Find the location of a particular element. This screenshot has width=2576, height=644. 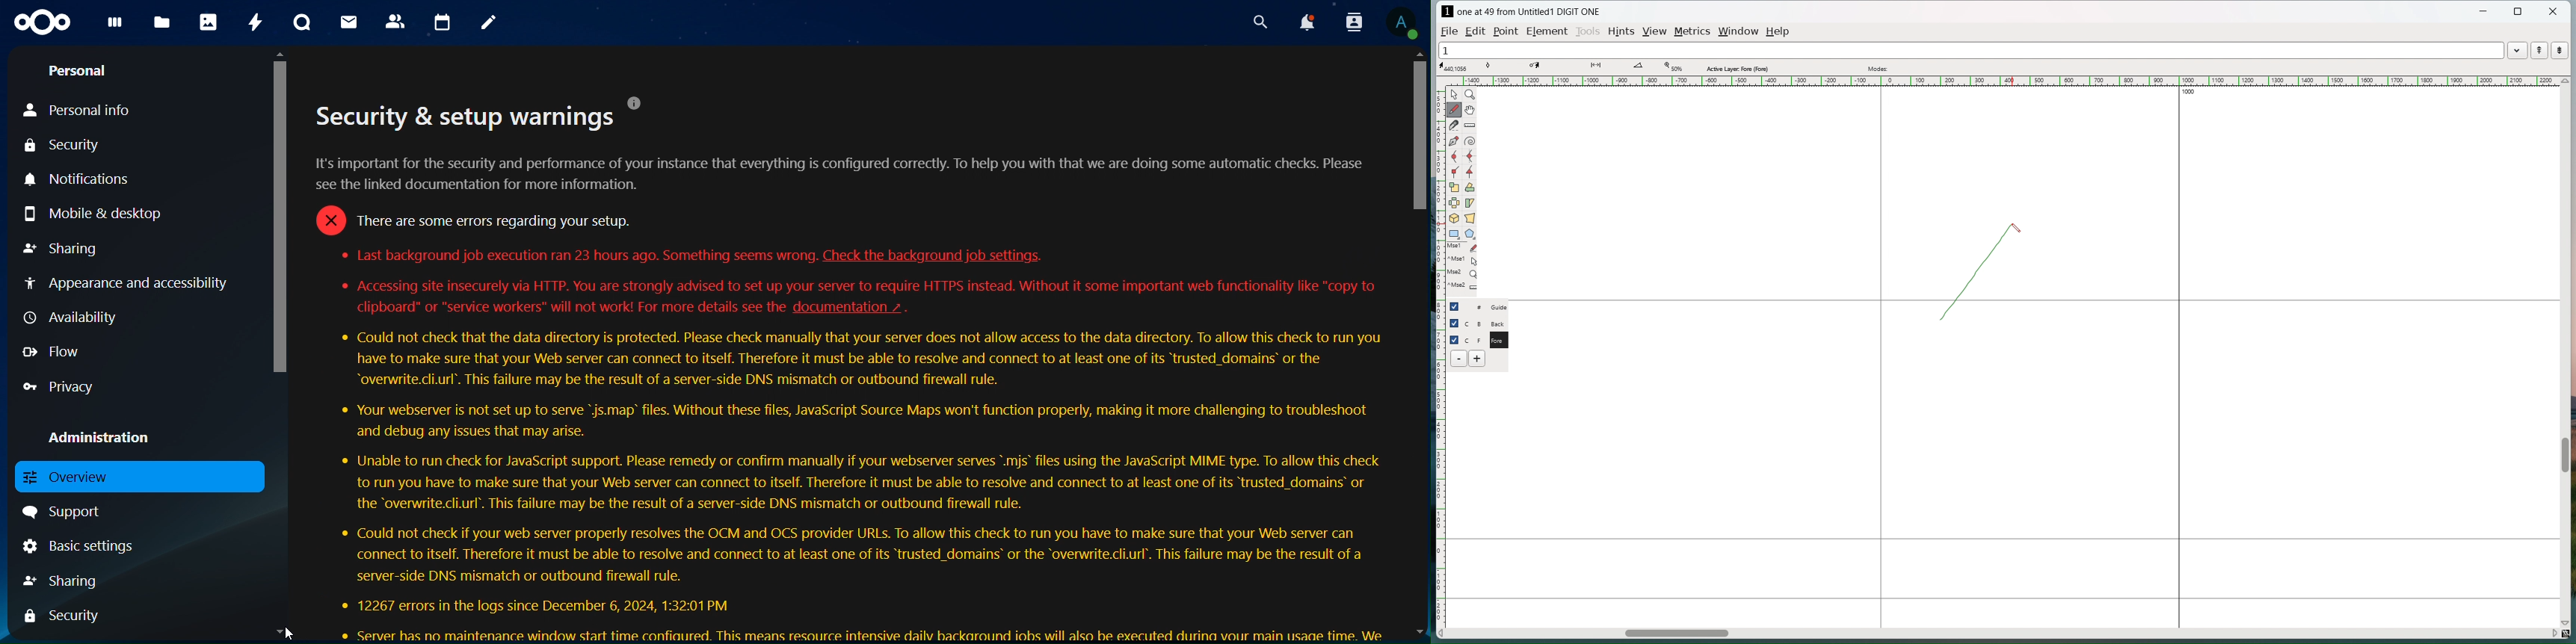

privacy is located at coordinates (60, 386).